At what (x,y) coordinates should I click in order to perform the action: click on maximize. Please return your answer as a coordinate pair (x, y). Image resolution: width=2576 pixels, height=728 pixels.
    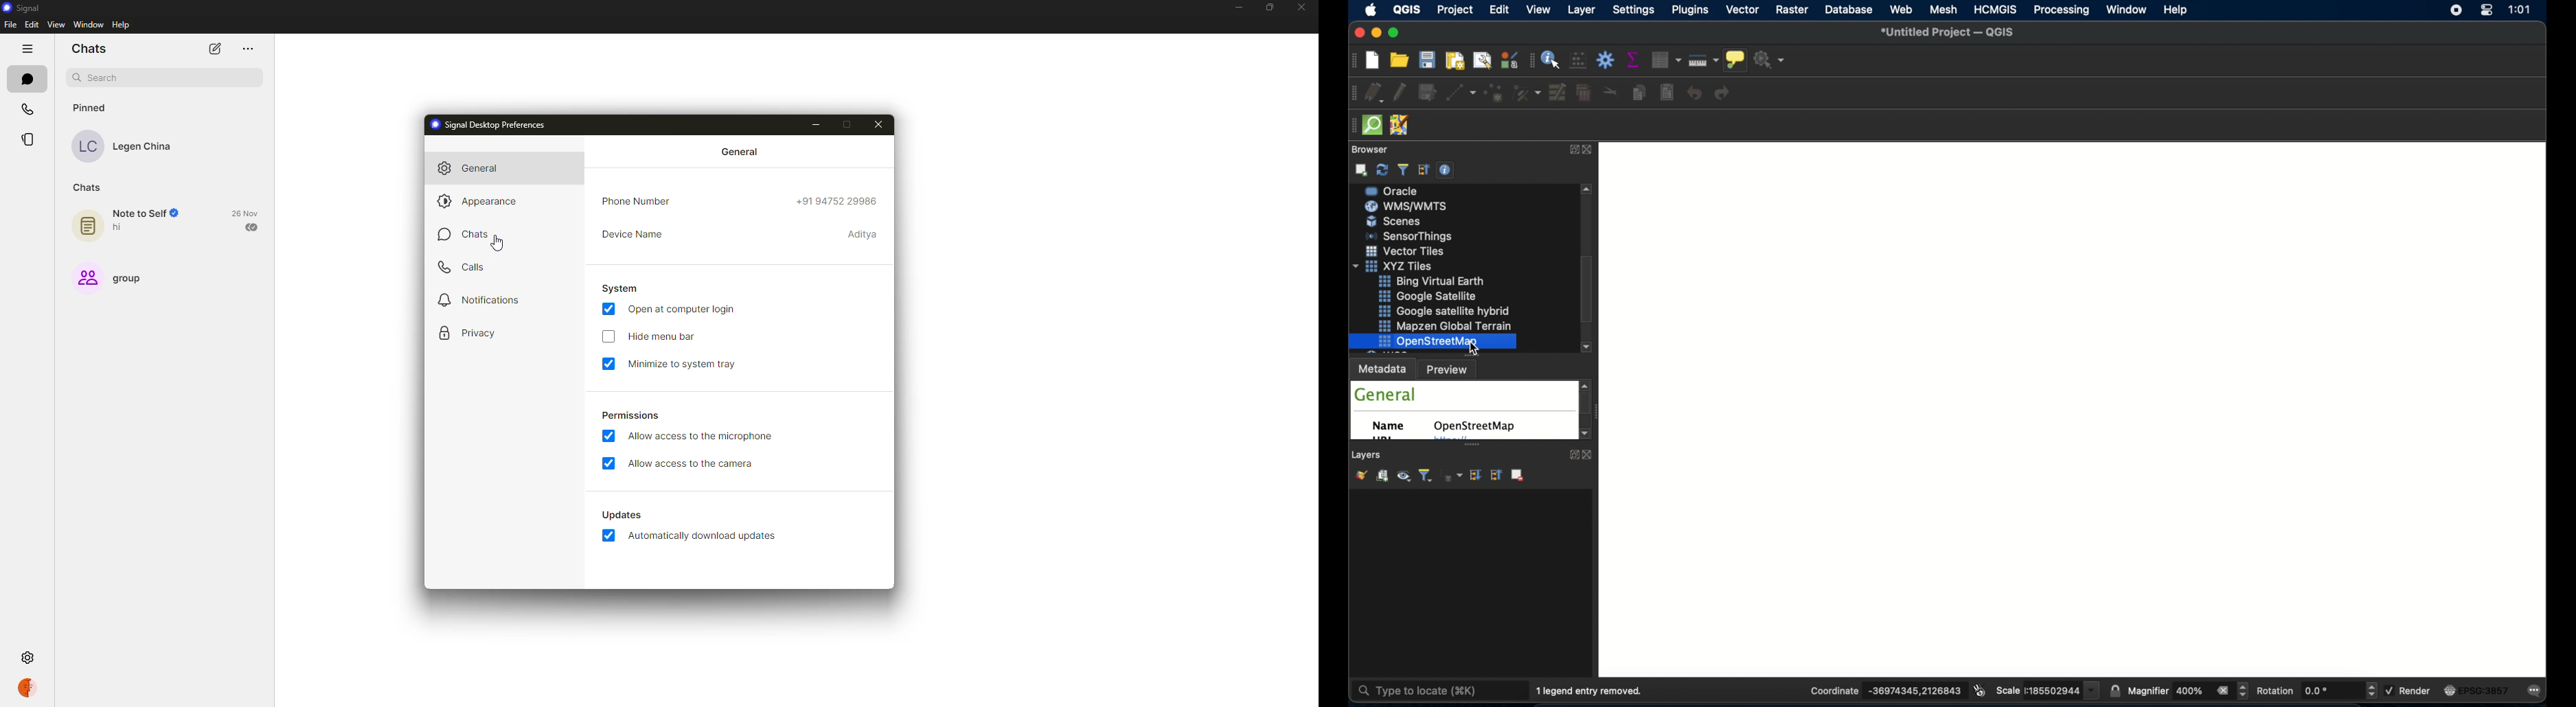
    Looking at the image, I should click on (850, 125).